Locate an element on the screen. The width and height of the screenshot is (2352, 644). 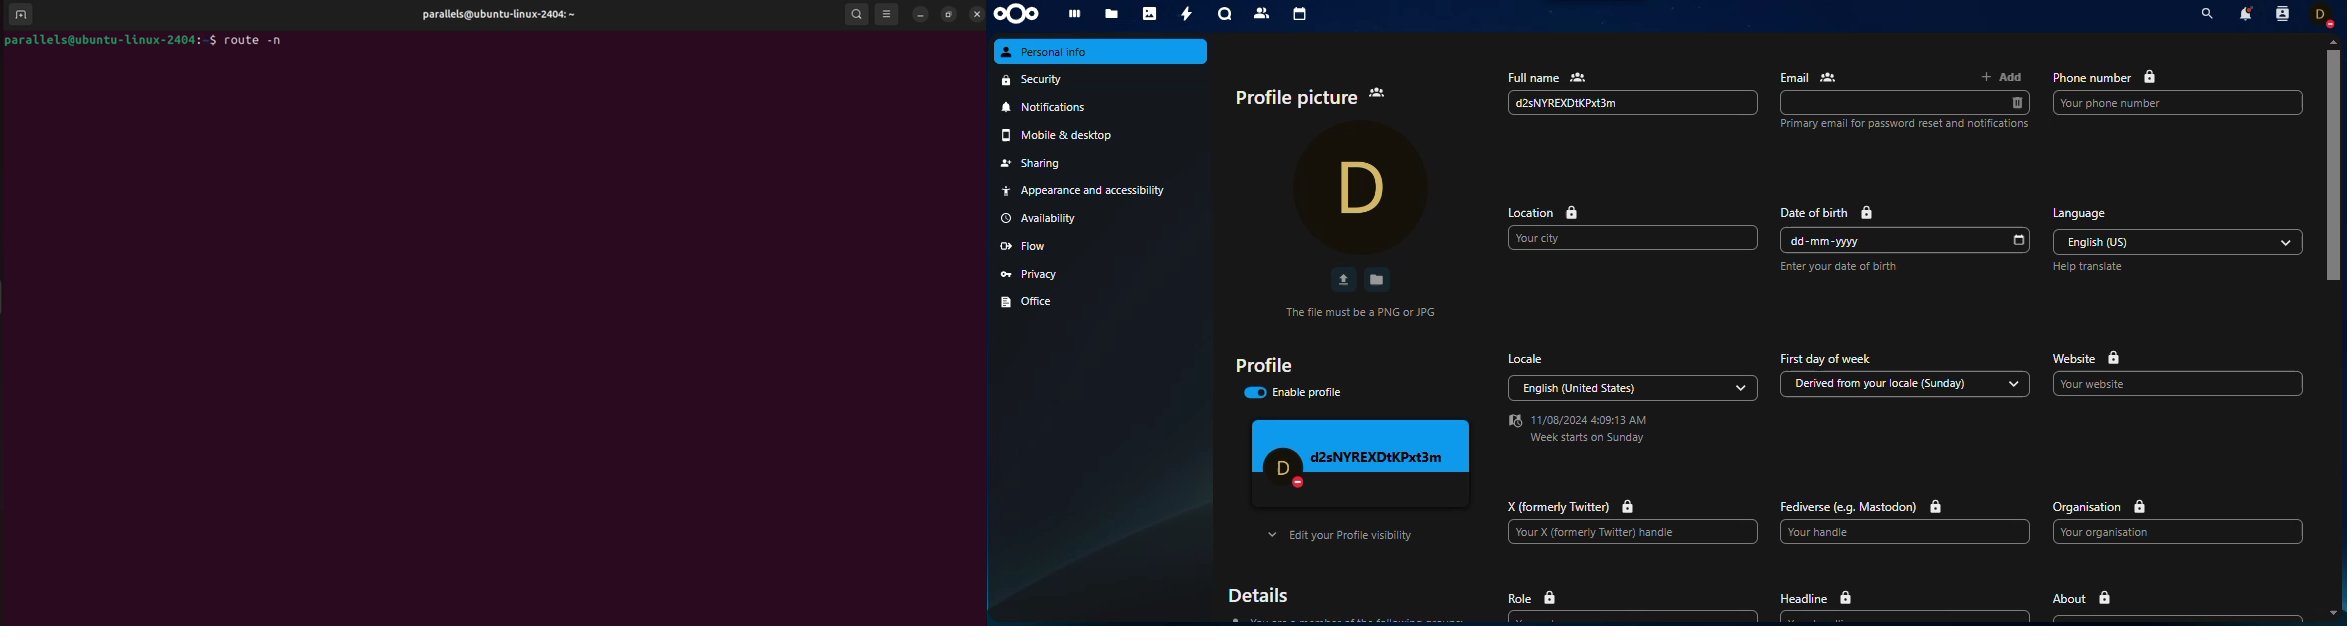
Vertical slide bar is located at coordinates (2334, 160).